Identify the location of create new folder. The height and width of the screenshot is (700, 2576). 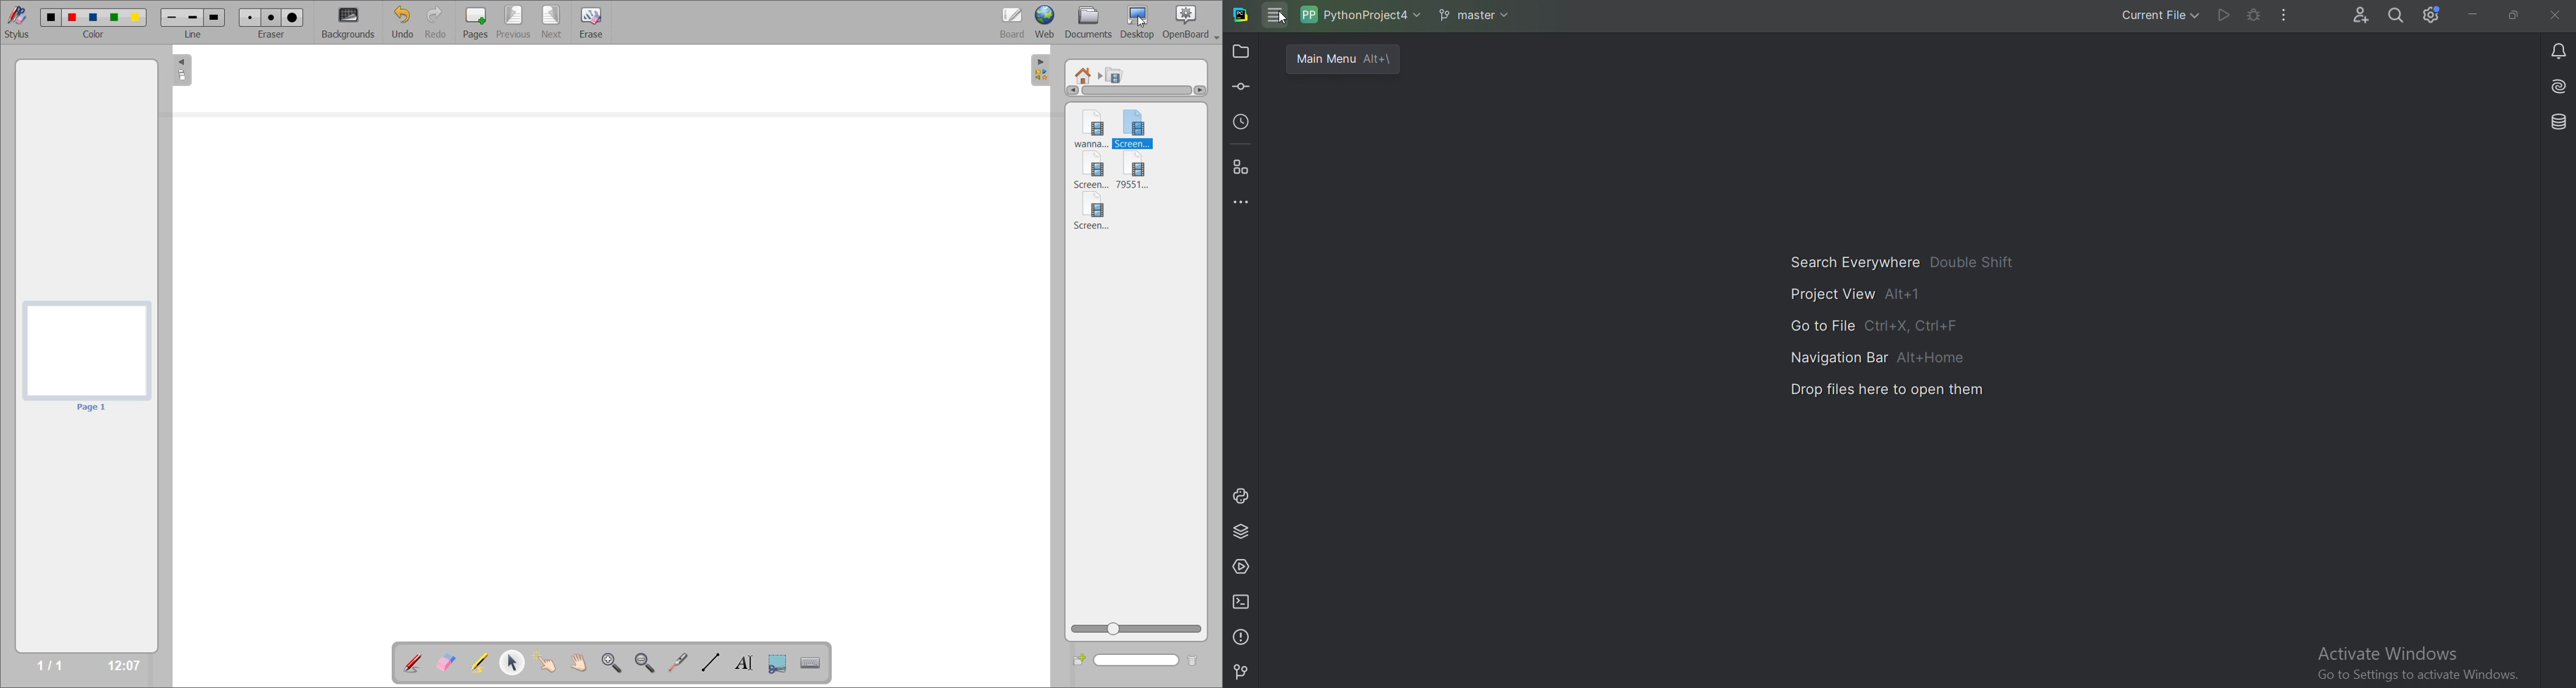
(1080, 661).